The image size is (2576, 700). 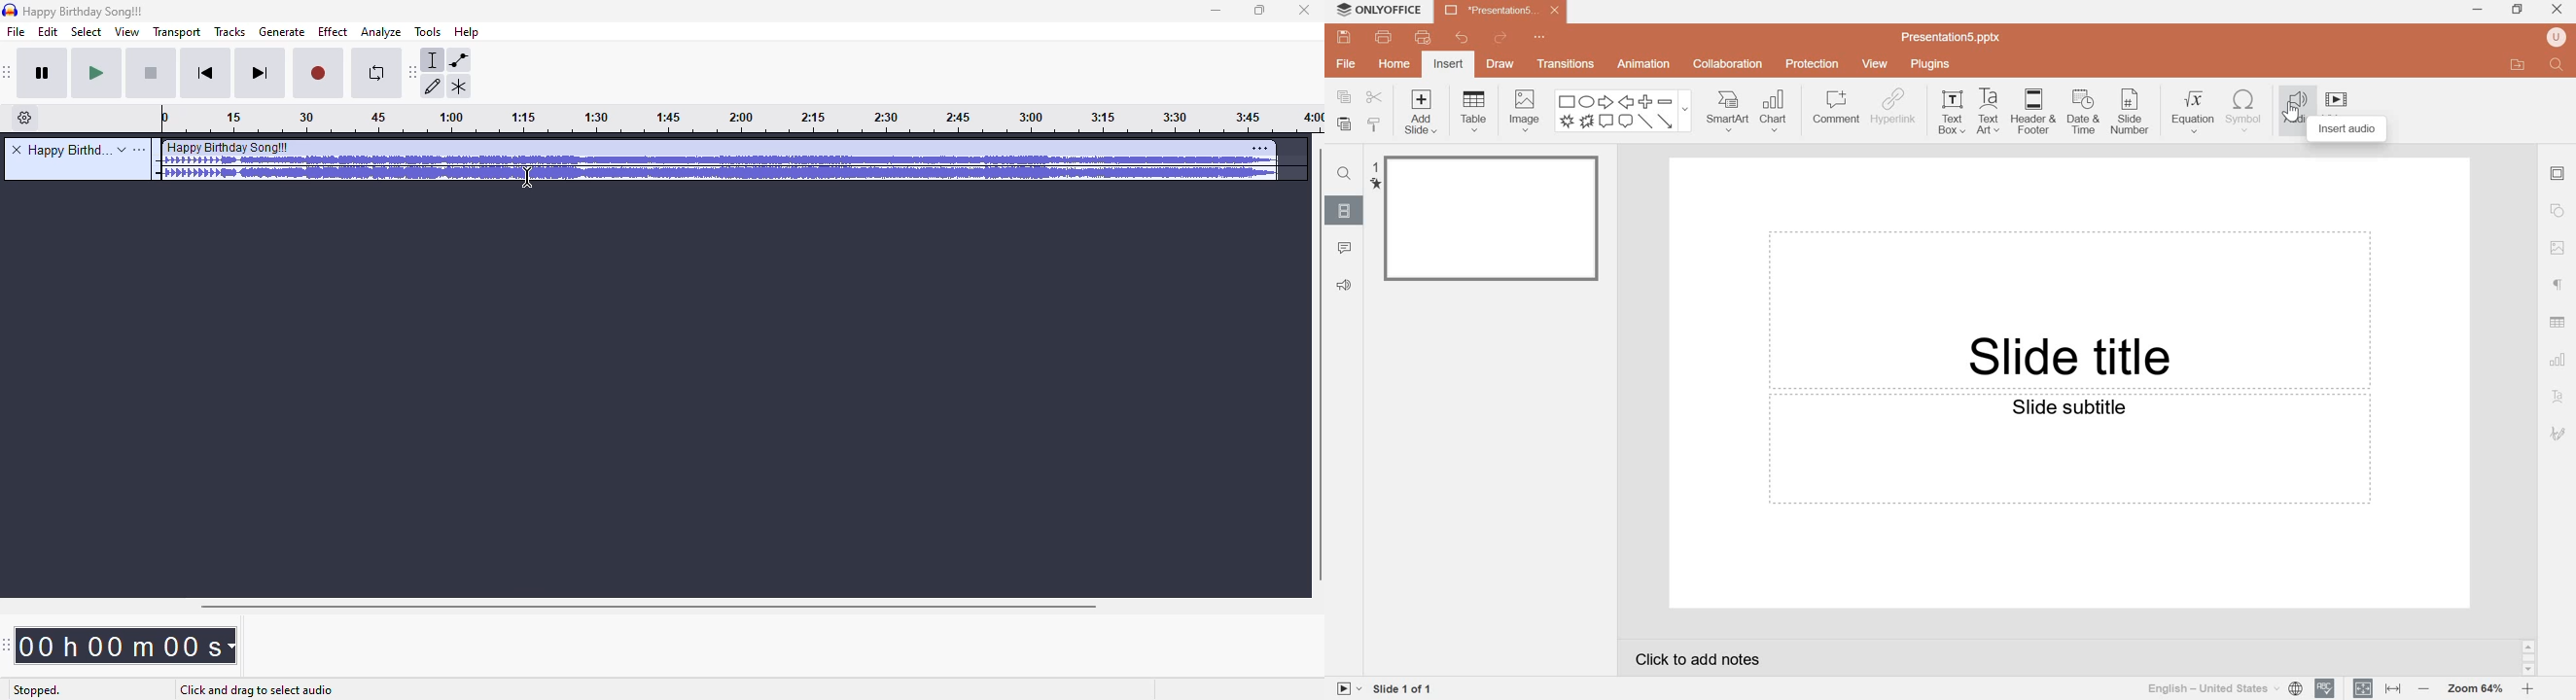 I want to click on Shapes, so click(x=1622, y=111).